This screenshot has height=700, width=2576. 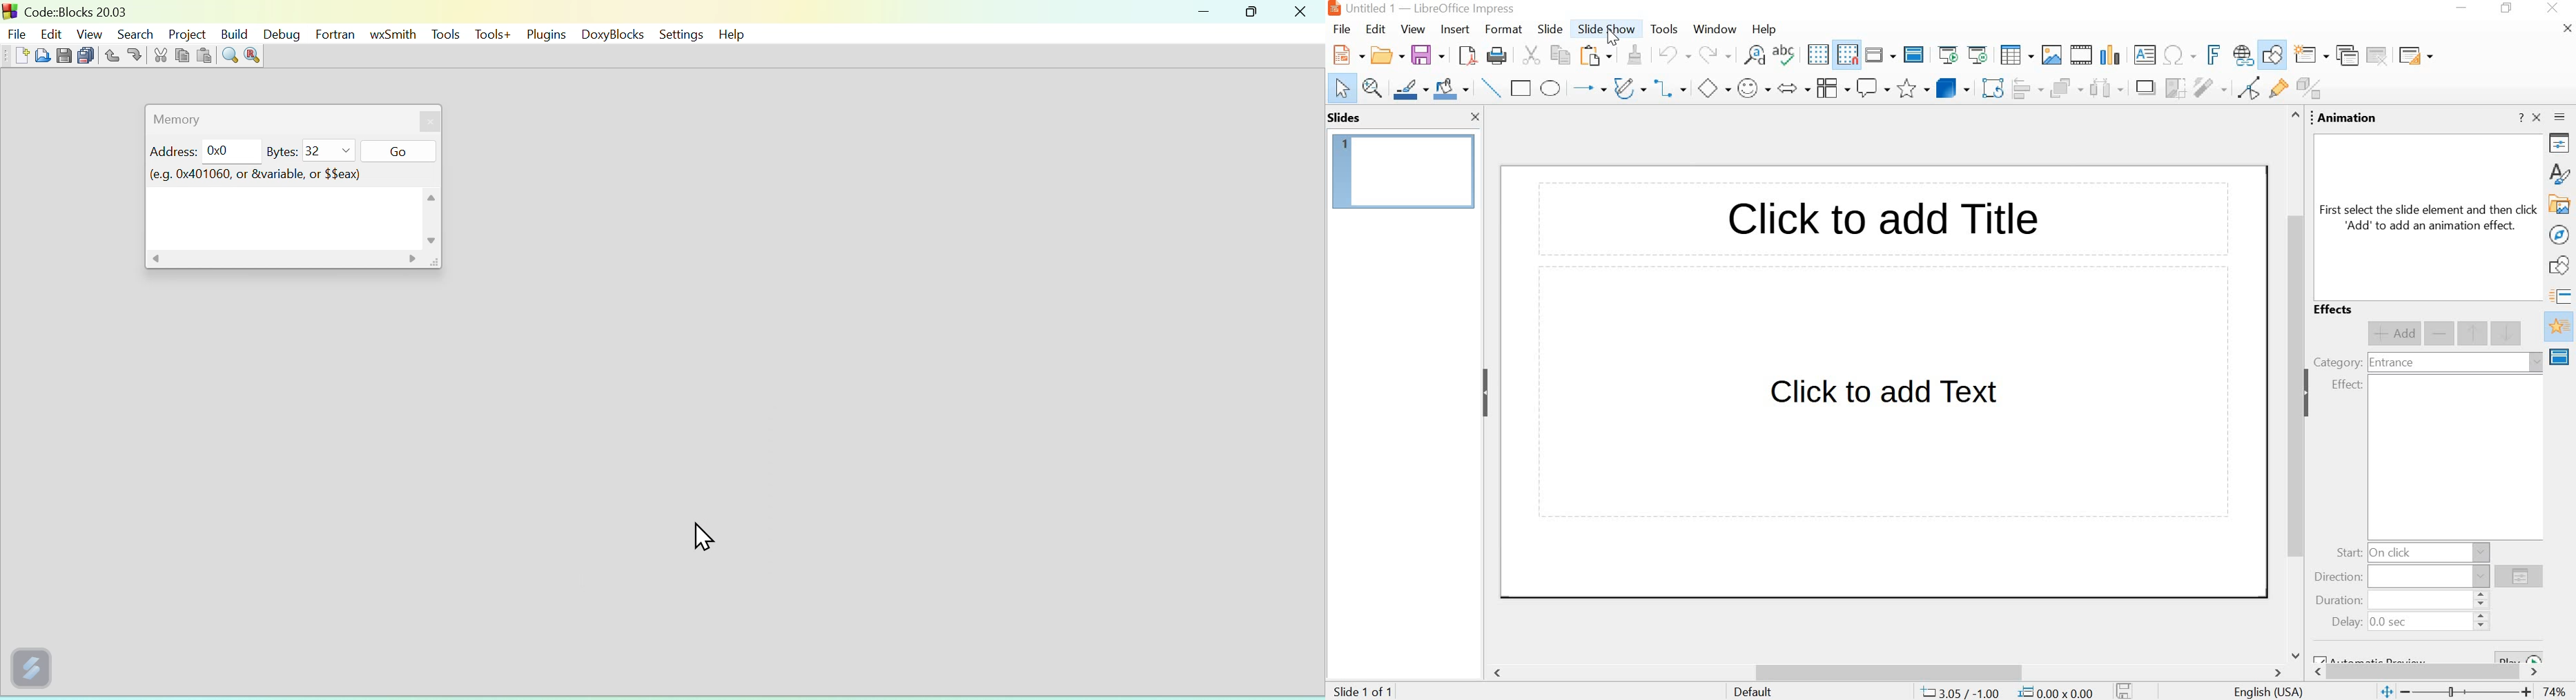 What do you see at coordinates (2562, 267) in the screenshot?
I see `shapes` at bounding box center [2562, 267].